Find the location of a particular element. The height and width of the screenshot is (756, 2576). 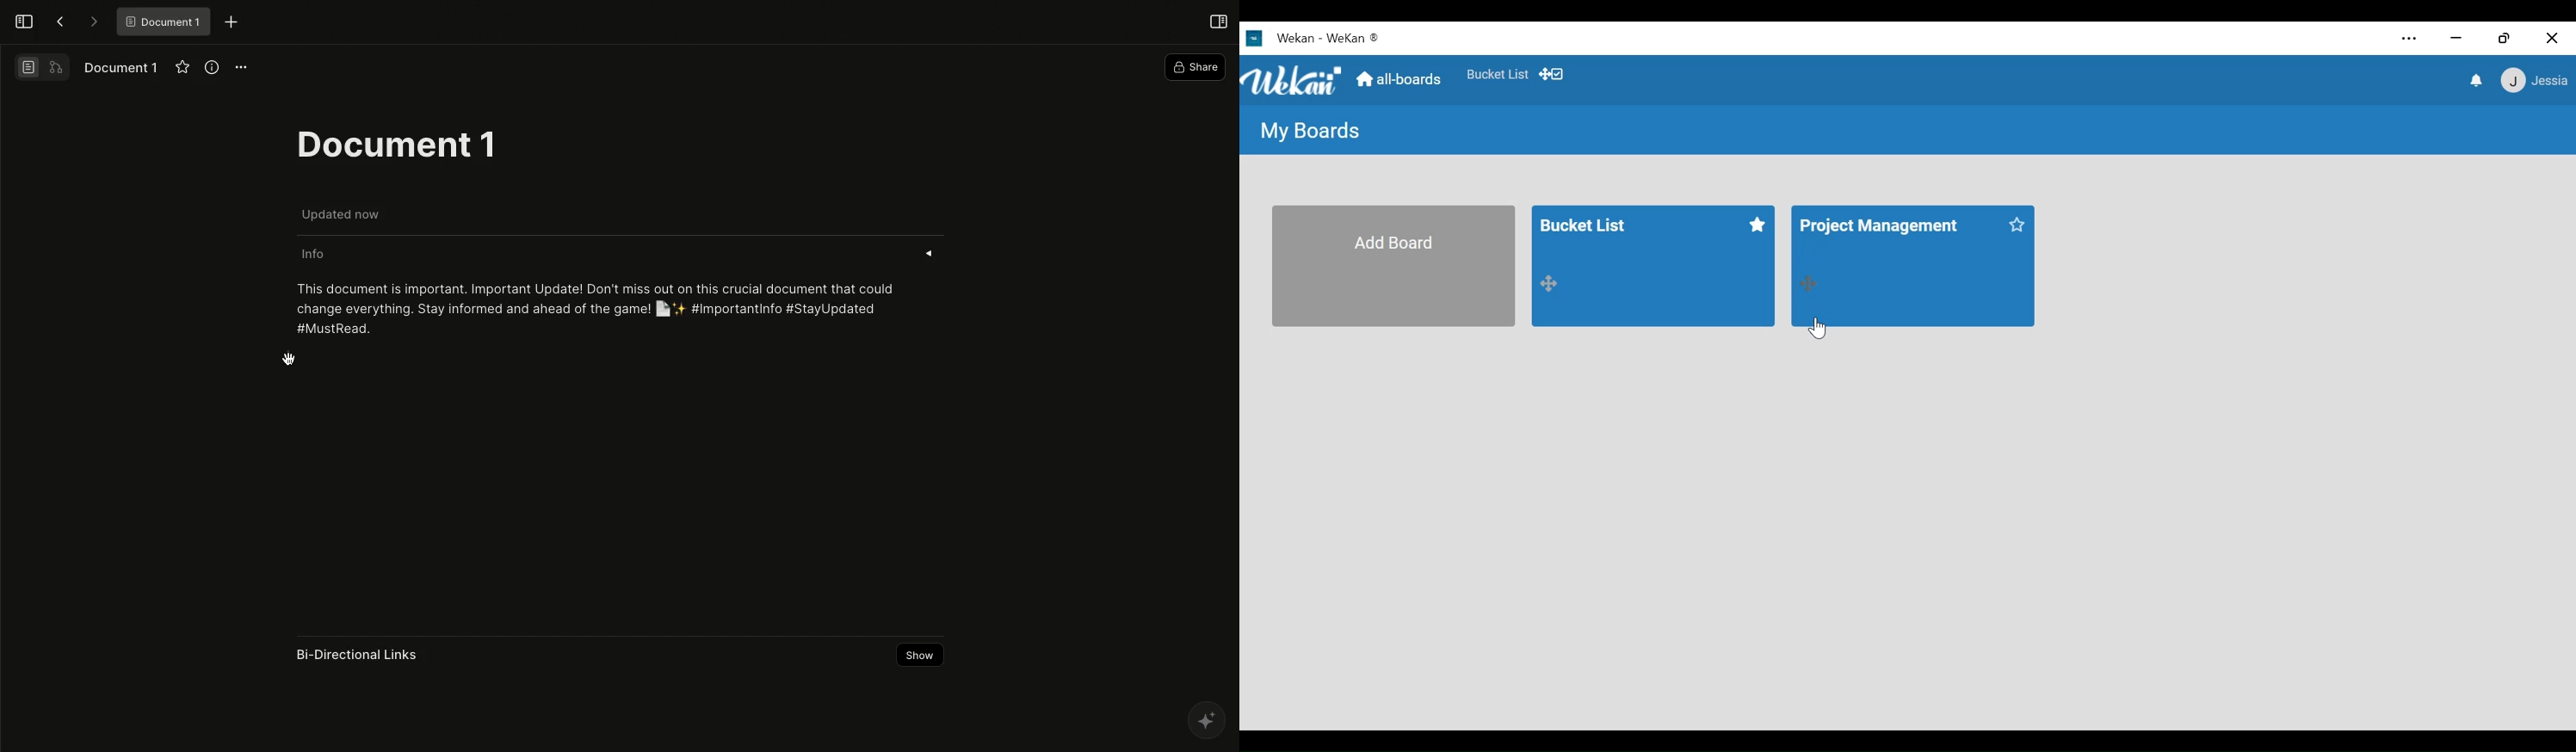

Board title is located at coordinates (1886, 227).